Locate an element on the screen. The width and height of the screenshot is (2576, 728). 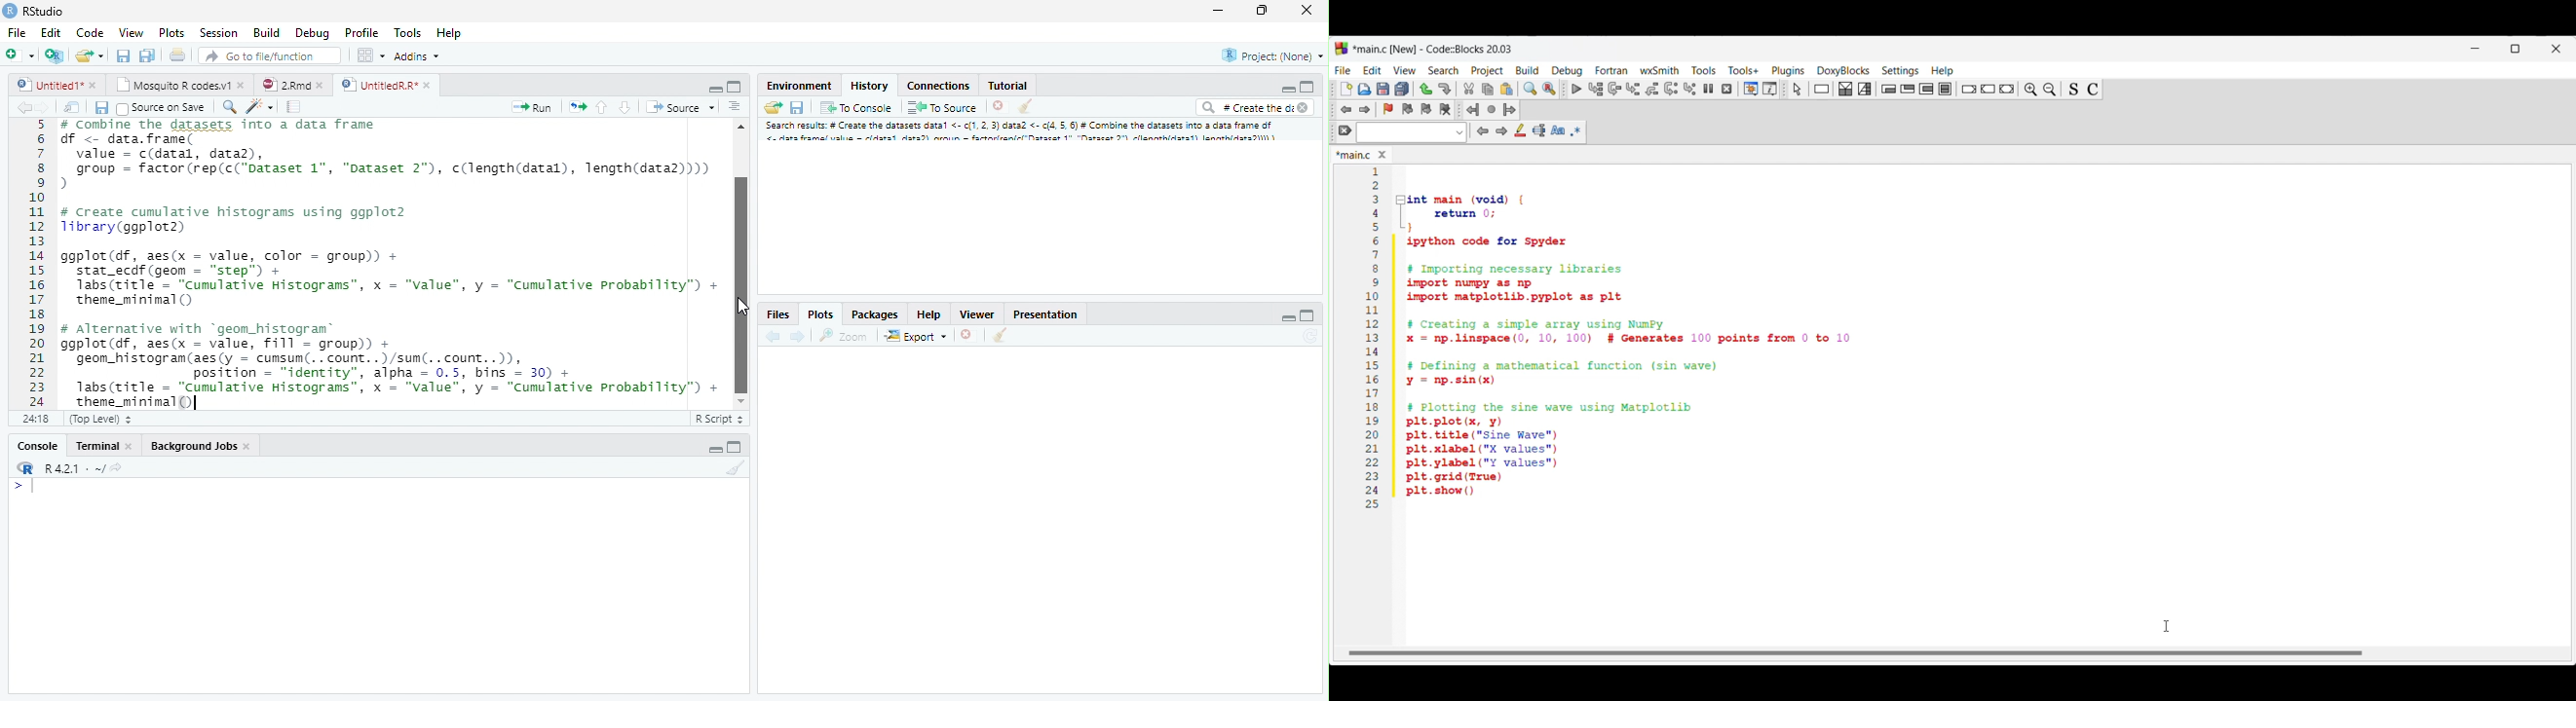
Show in the new window is located at coordinates (70, 107).